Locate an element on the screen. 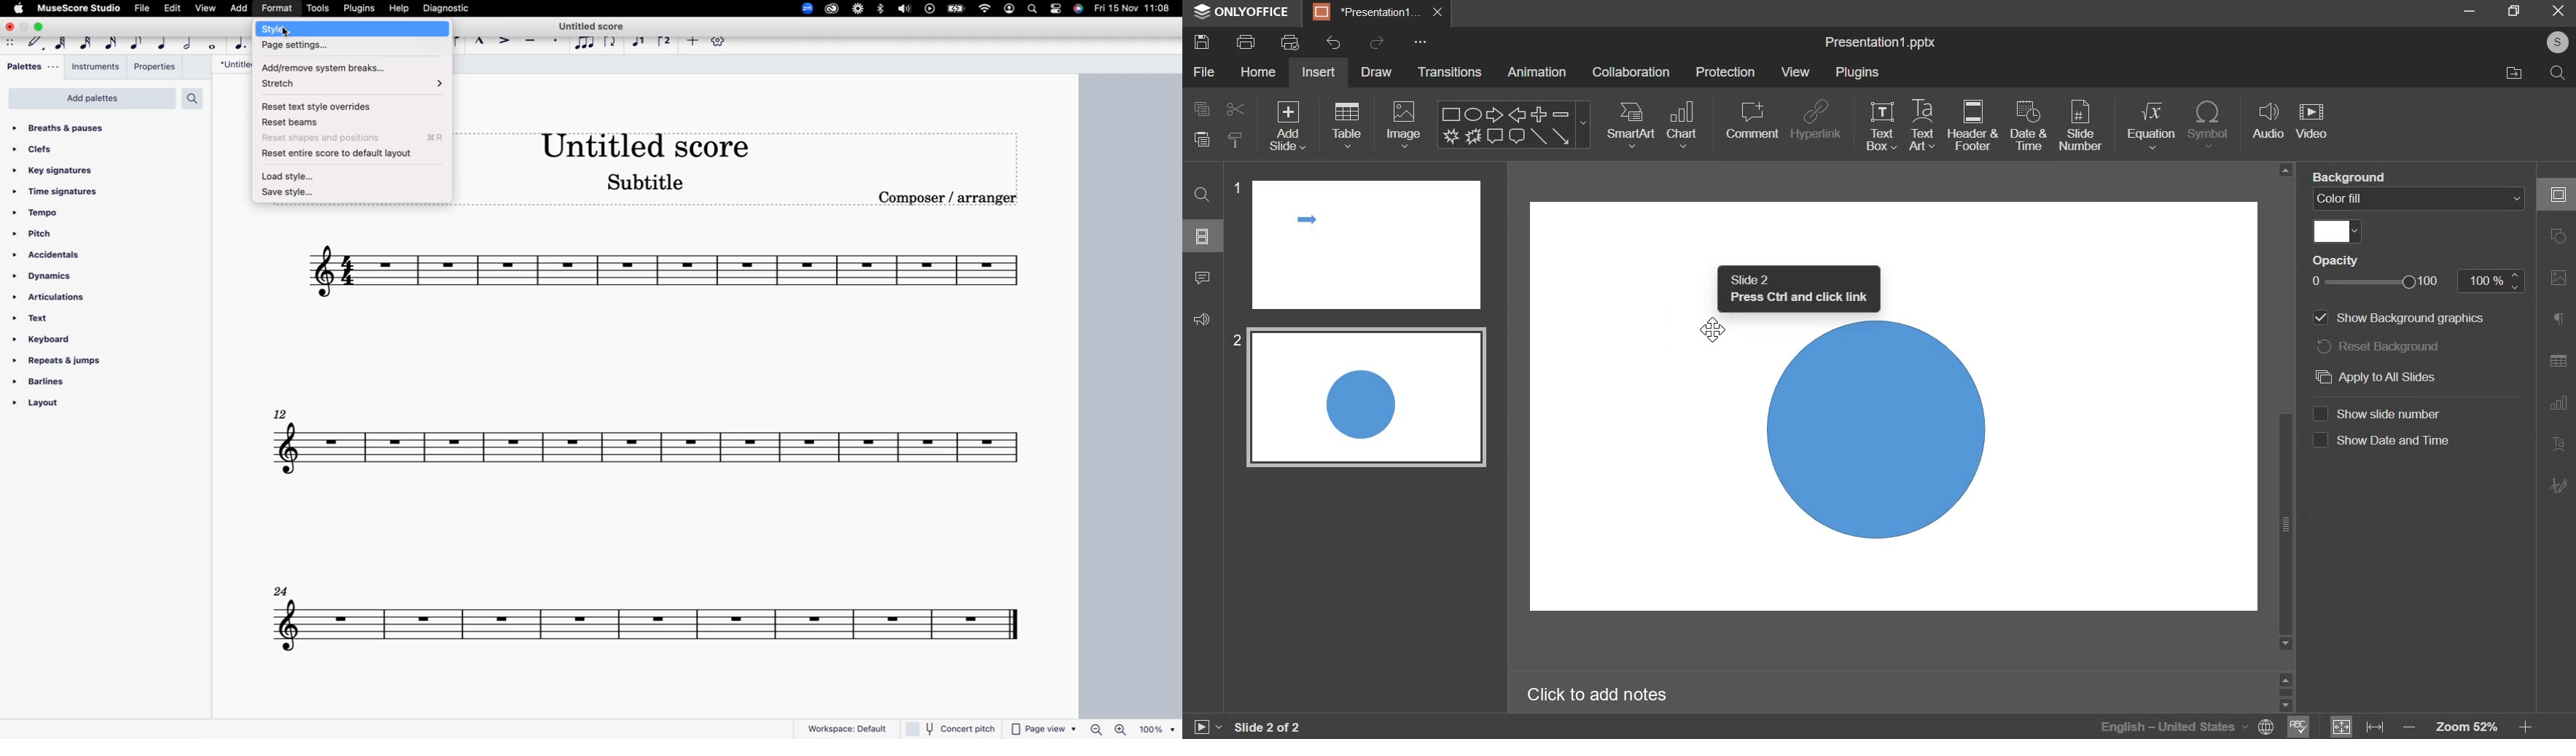  slur is located at coordinates (458, 43).